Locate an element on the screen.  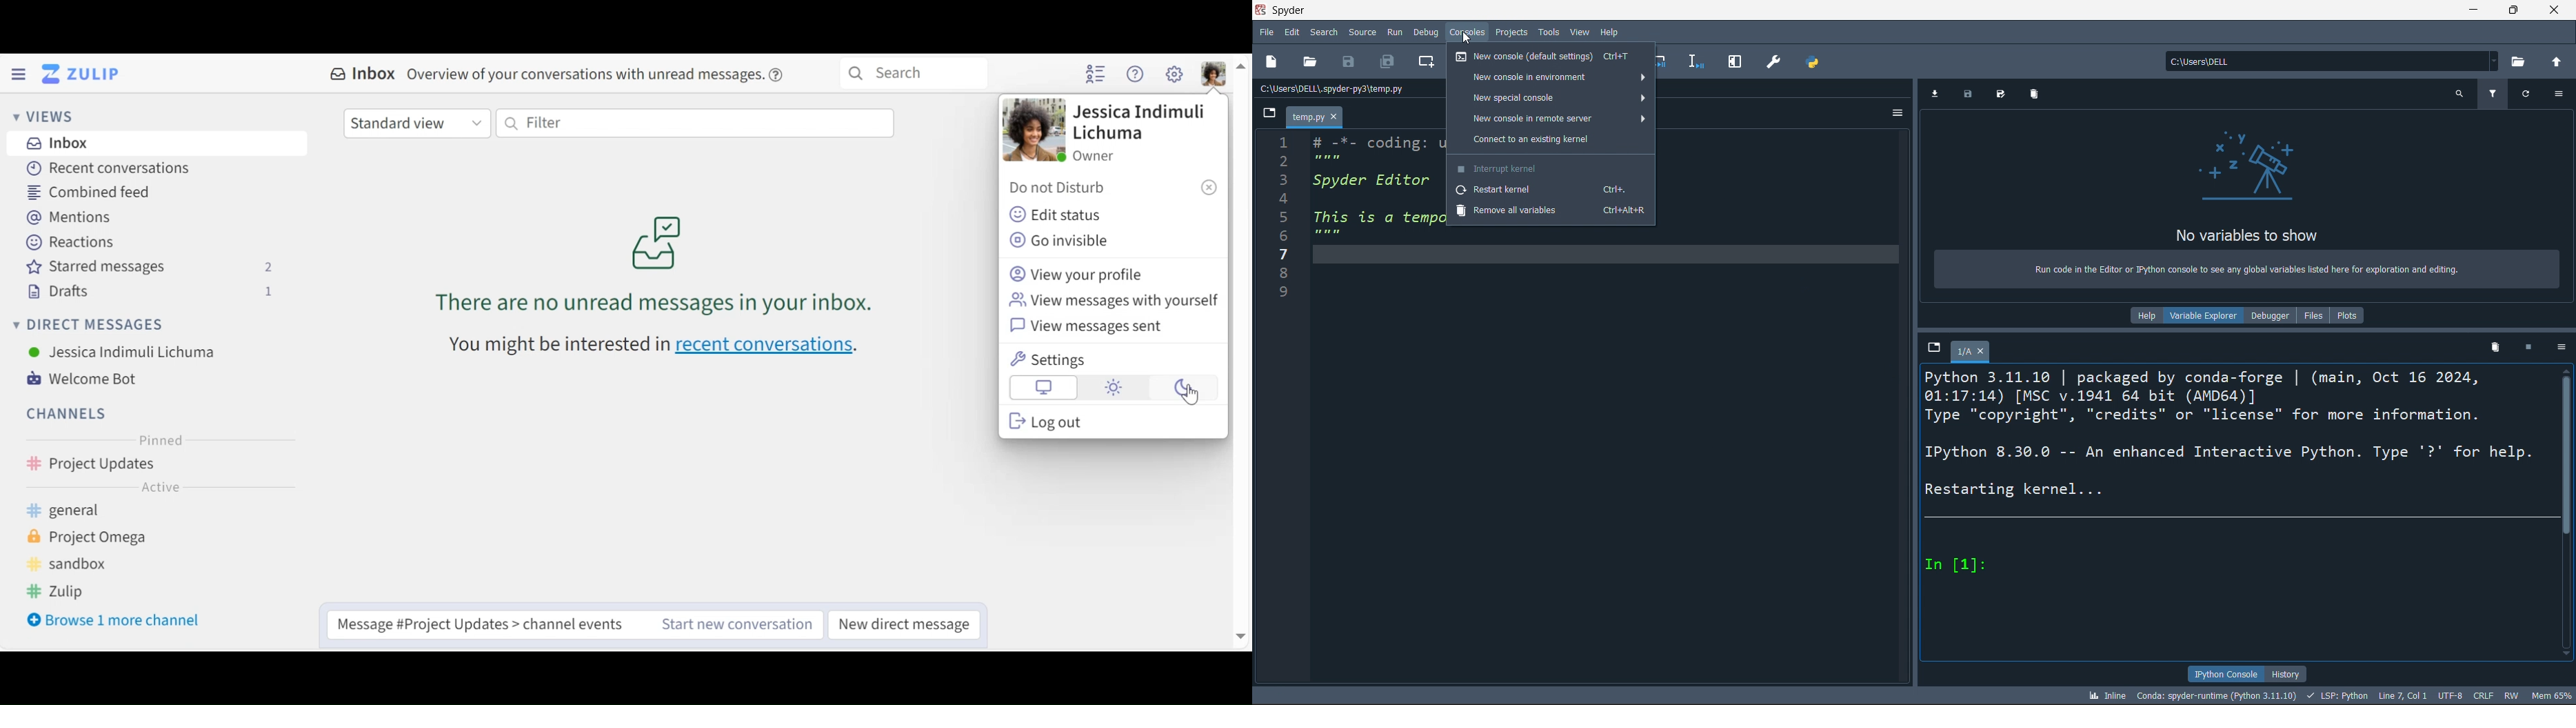
files is located at coordinates (2313, 314).